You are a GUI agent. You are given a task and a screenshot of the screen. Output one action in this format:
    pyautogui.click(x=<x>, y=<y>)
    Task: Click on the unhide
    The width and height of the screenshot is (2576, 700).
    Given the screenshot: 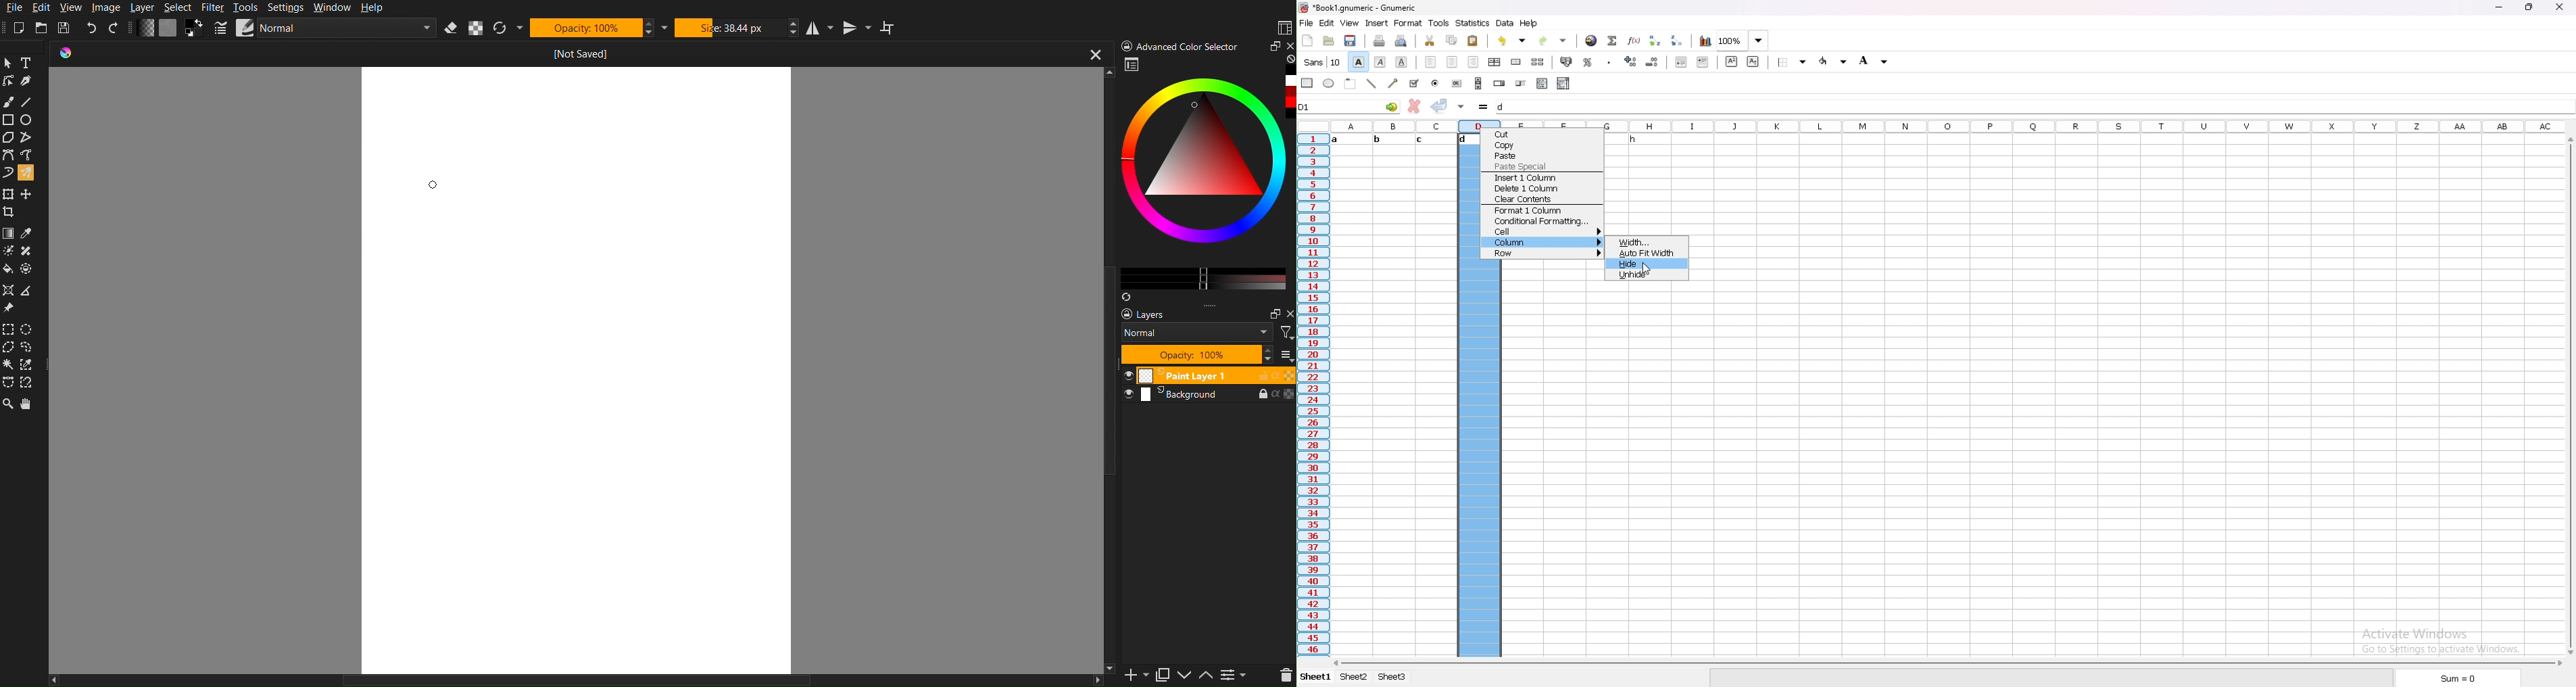 What is the action you would take?
    pyautogui.click(x=1647, y=275)
    